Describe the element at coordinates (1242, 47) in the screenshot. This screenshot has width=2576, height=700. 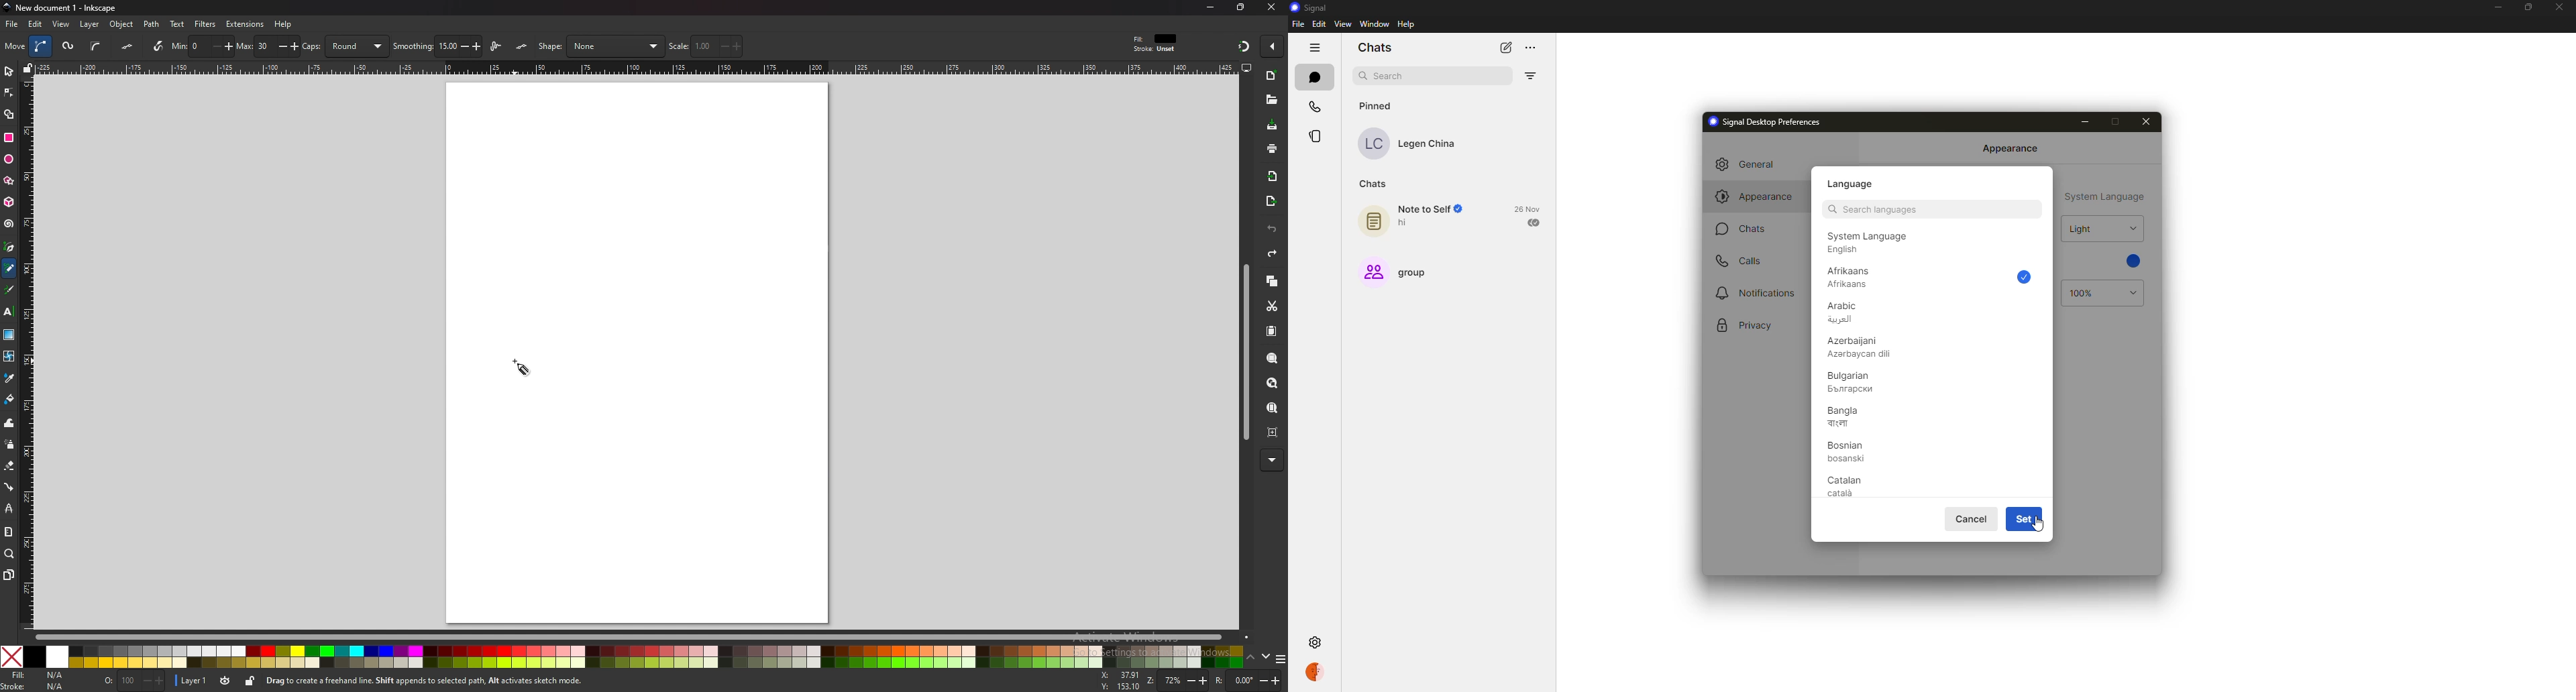
I see `snapping` at that location.